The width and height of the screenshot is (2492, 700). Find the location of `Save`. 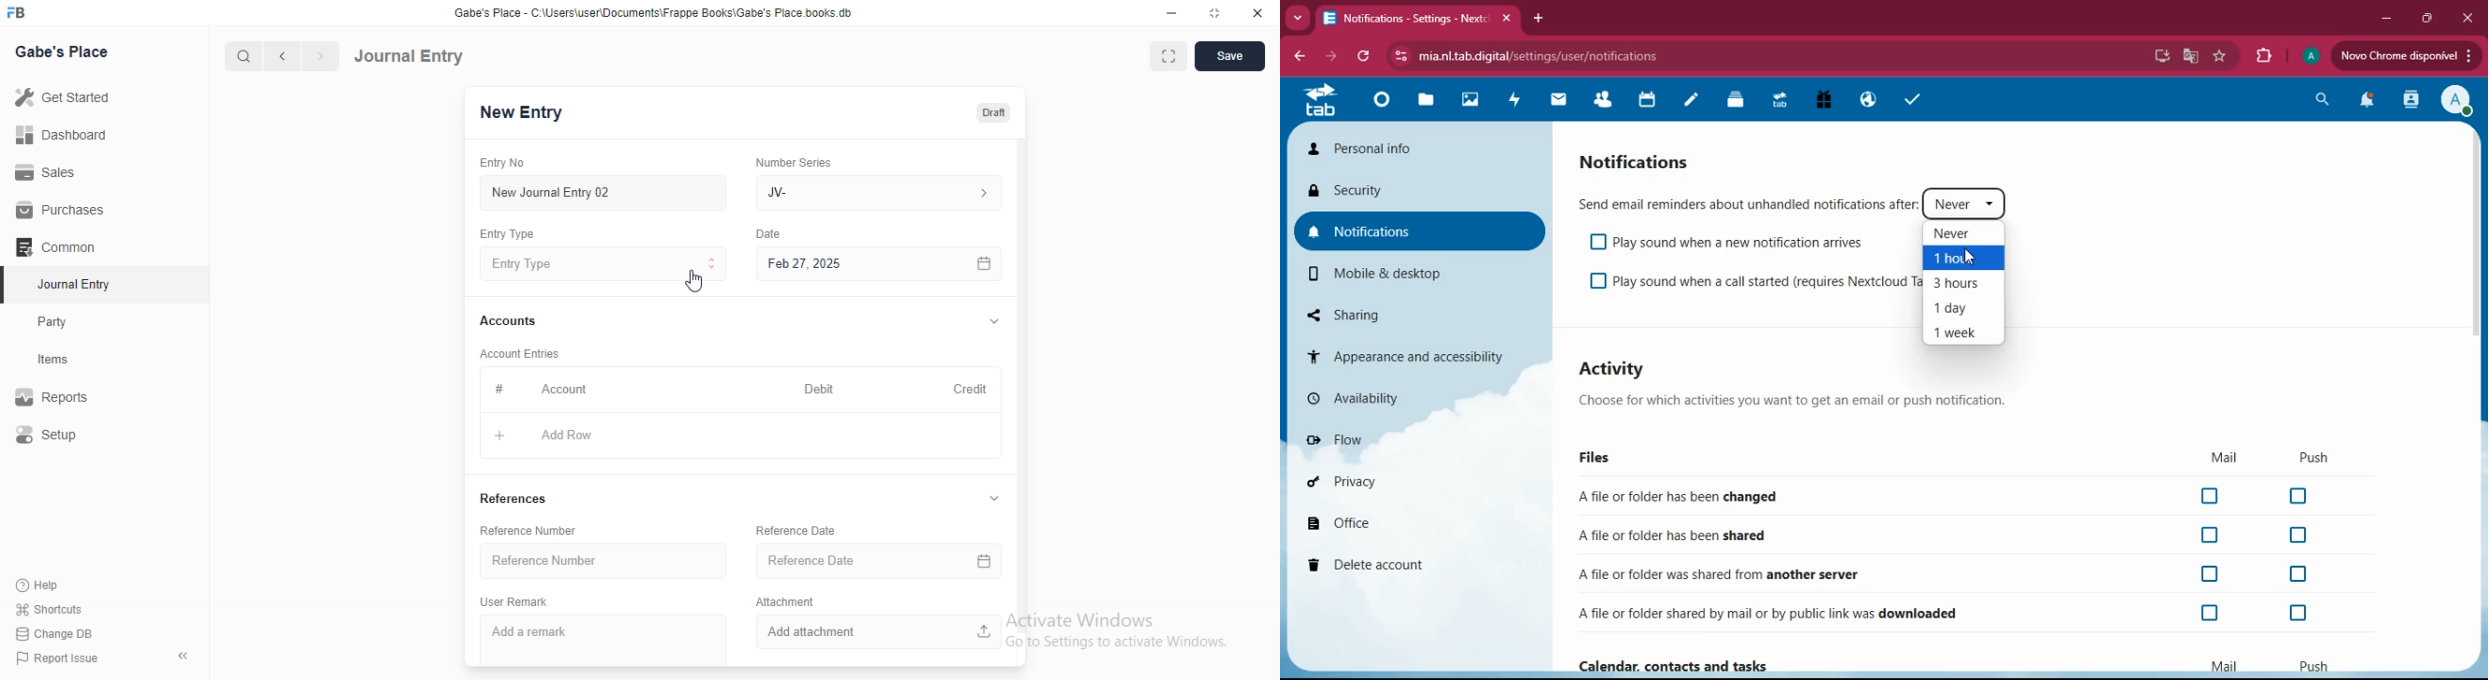

Save is located at coordinates (1231, 56).